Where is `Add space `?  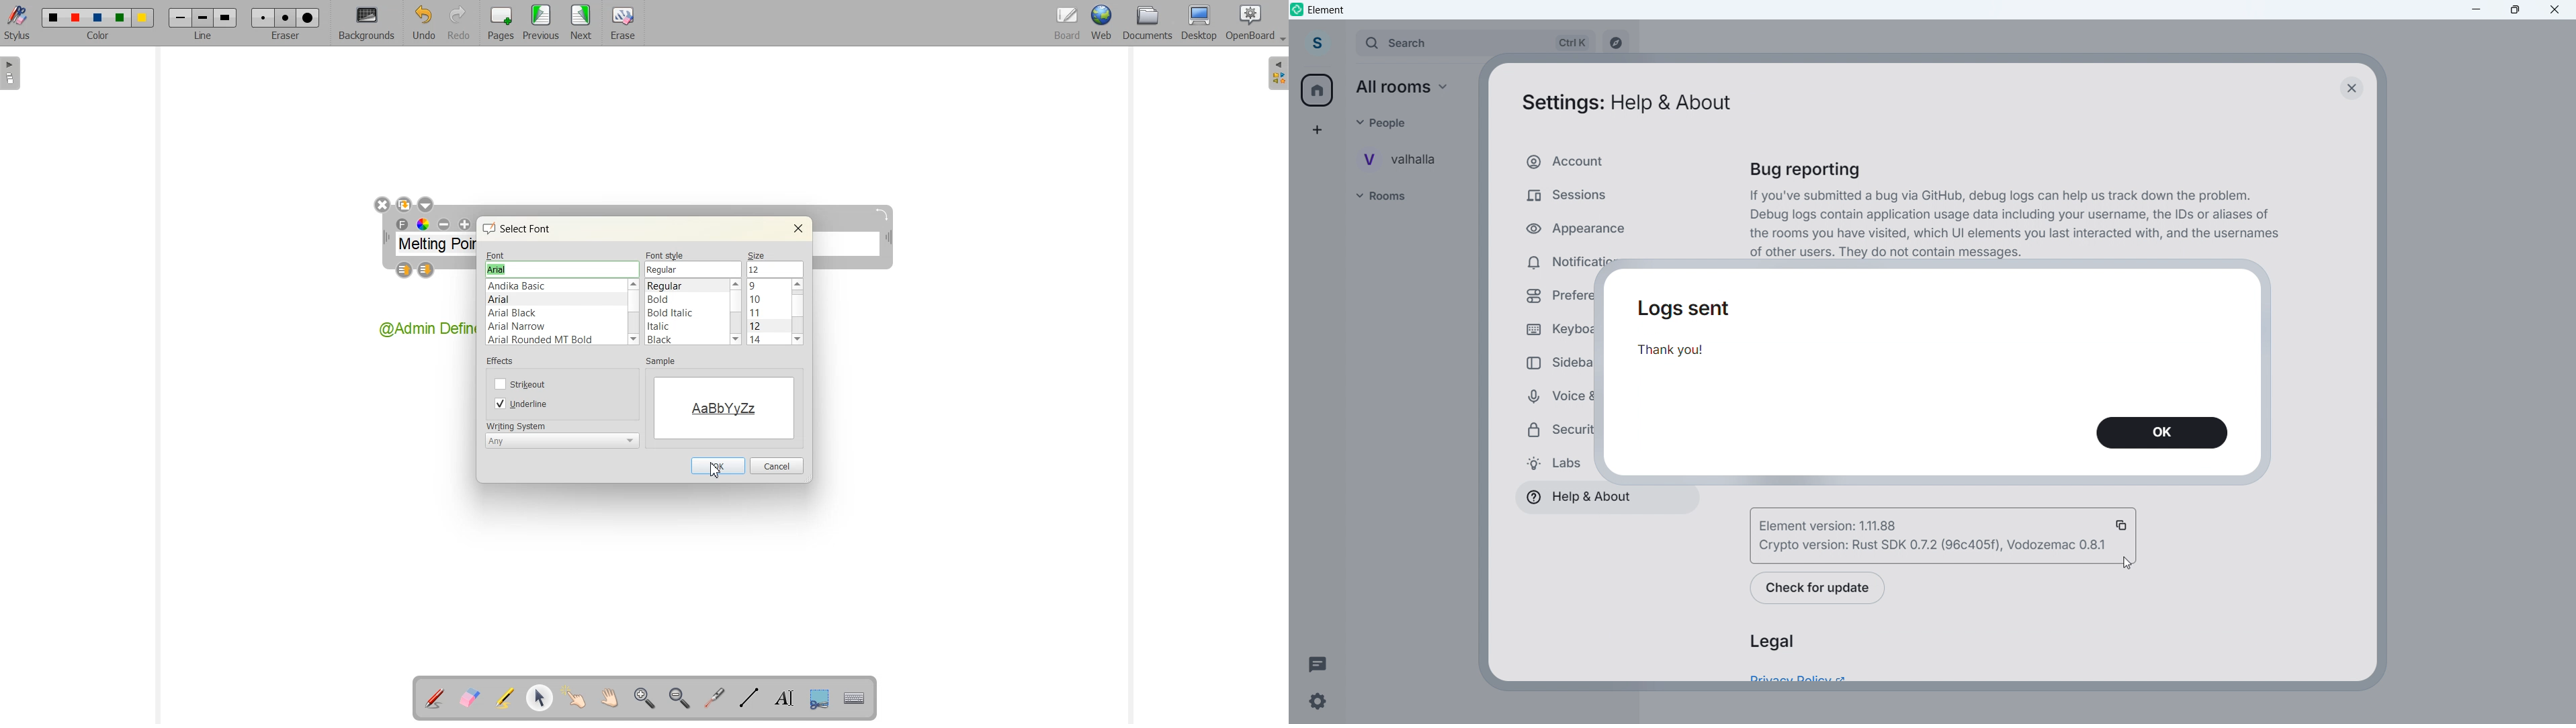 Add space  is located at coordinates (1315, 129).